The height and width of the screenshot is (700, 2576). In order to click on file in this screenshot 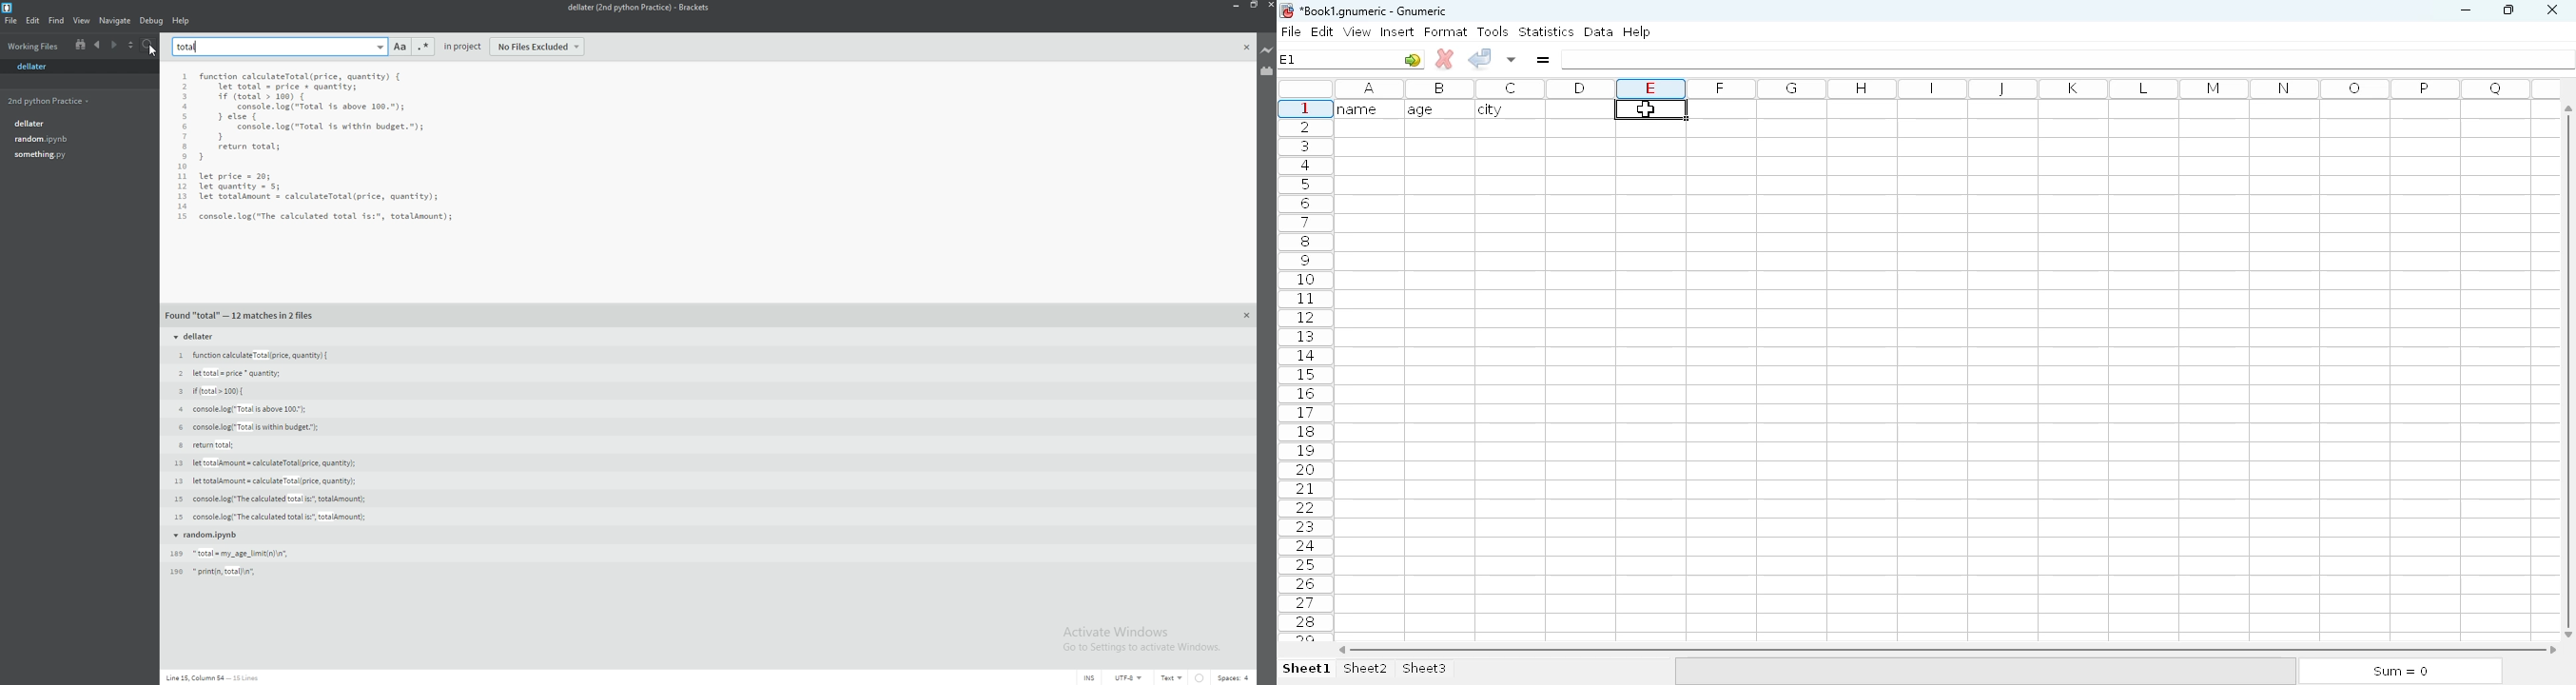, I will do `click(12, 21)`.